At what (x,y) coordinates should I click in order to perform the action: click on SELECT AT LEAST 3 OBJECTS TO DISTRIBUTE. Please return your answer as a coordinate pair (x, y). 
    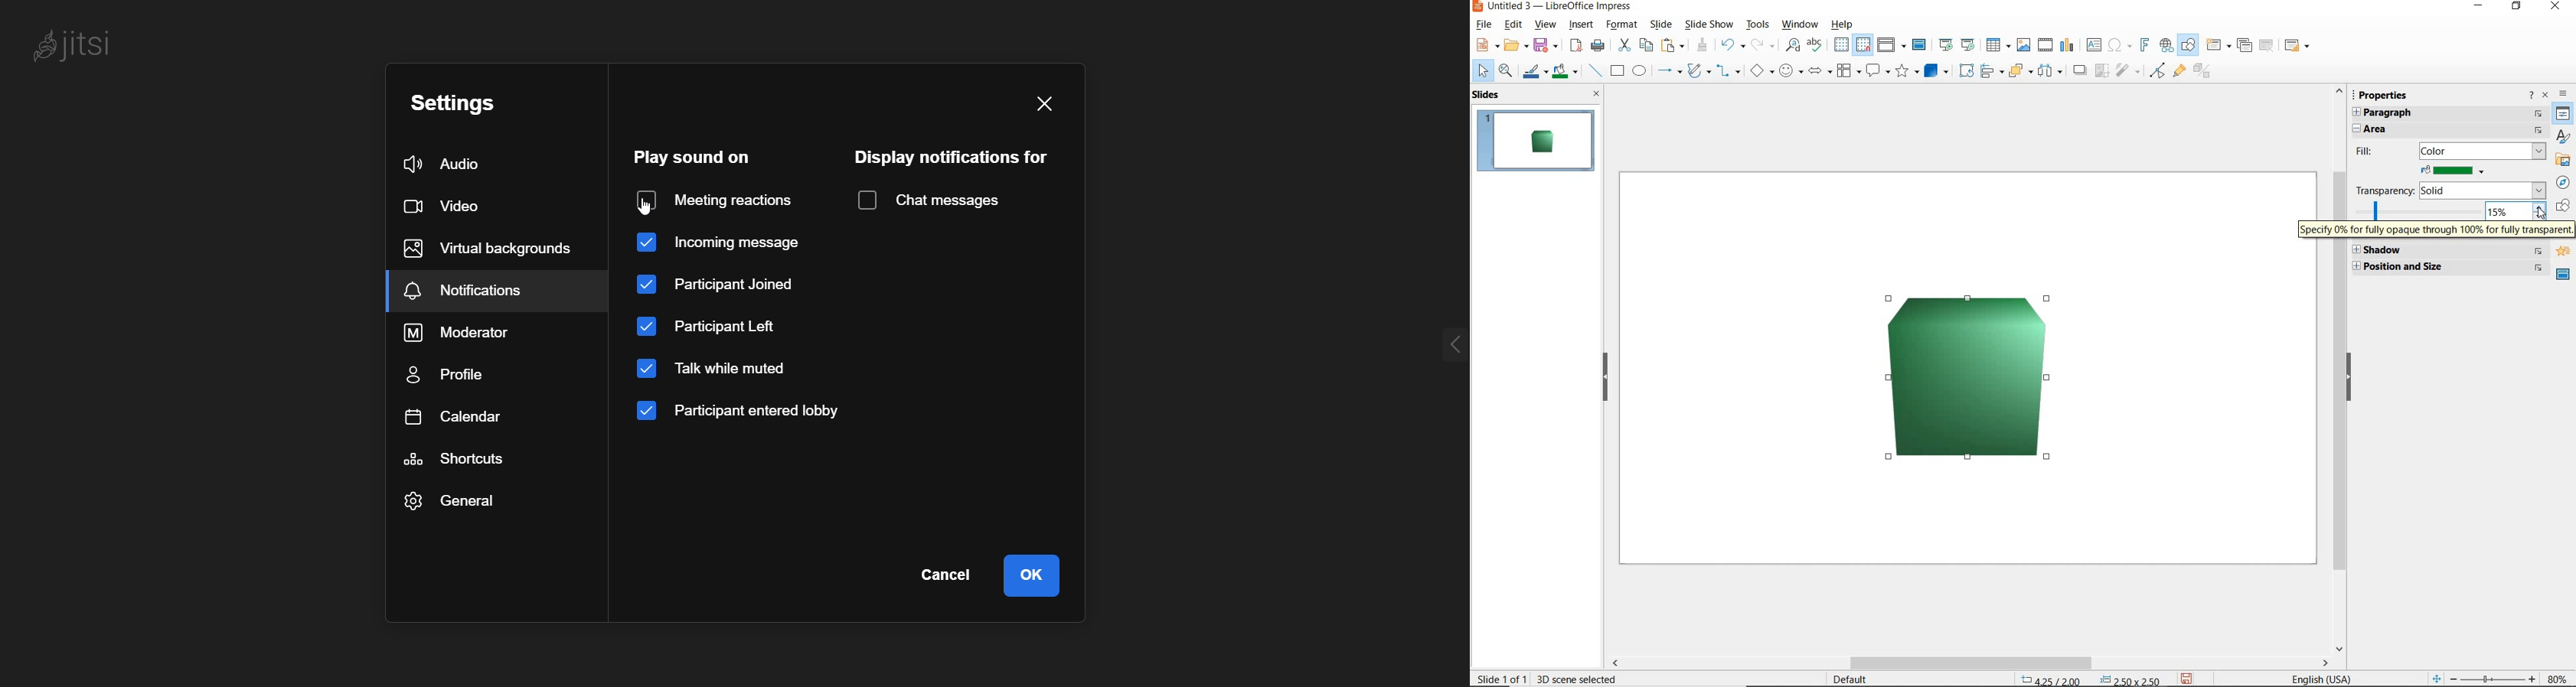
    Looking at the image, I should click on (2052, 72).